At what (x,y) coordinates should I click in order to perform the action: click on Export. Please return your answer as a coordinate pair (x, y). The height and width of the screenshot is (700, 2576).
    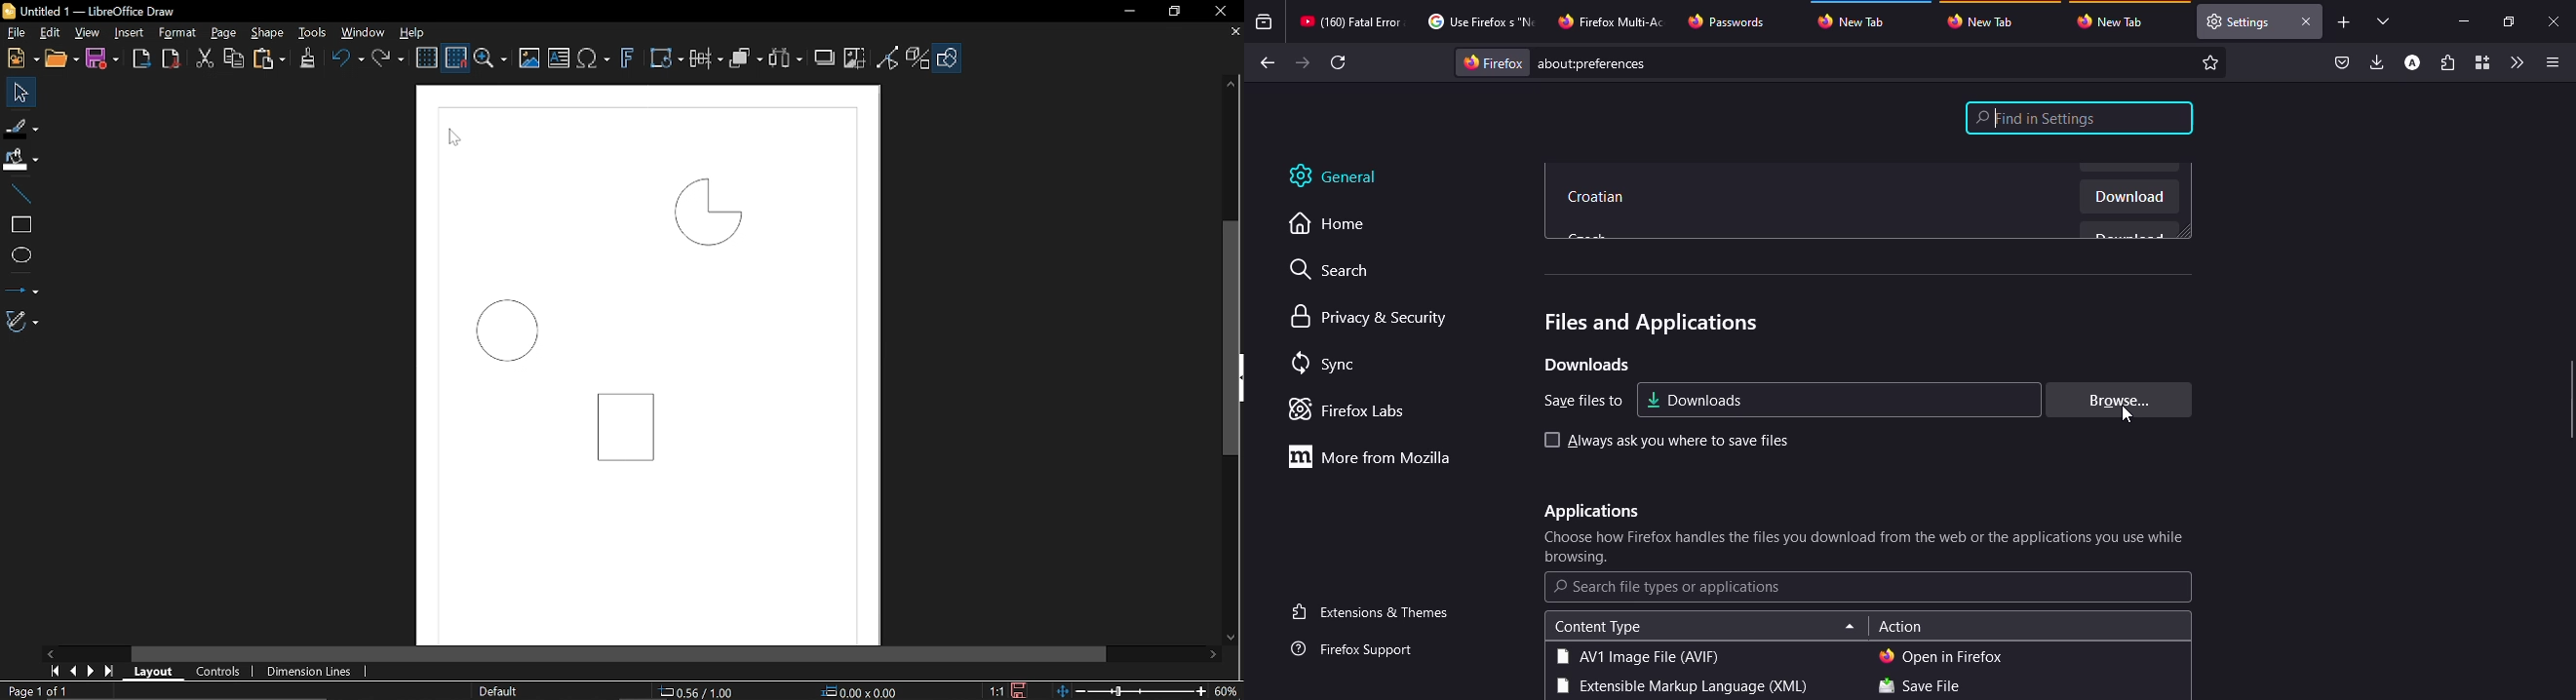
    Looking at the image, I should click on (142, 58).